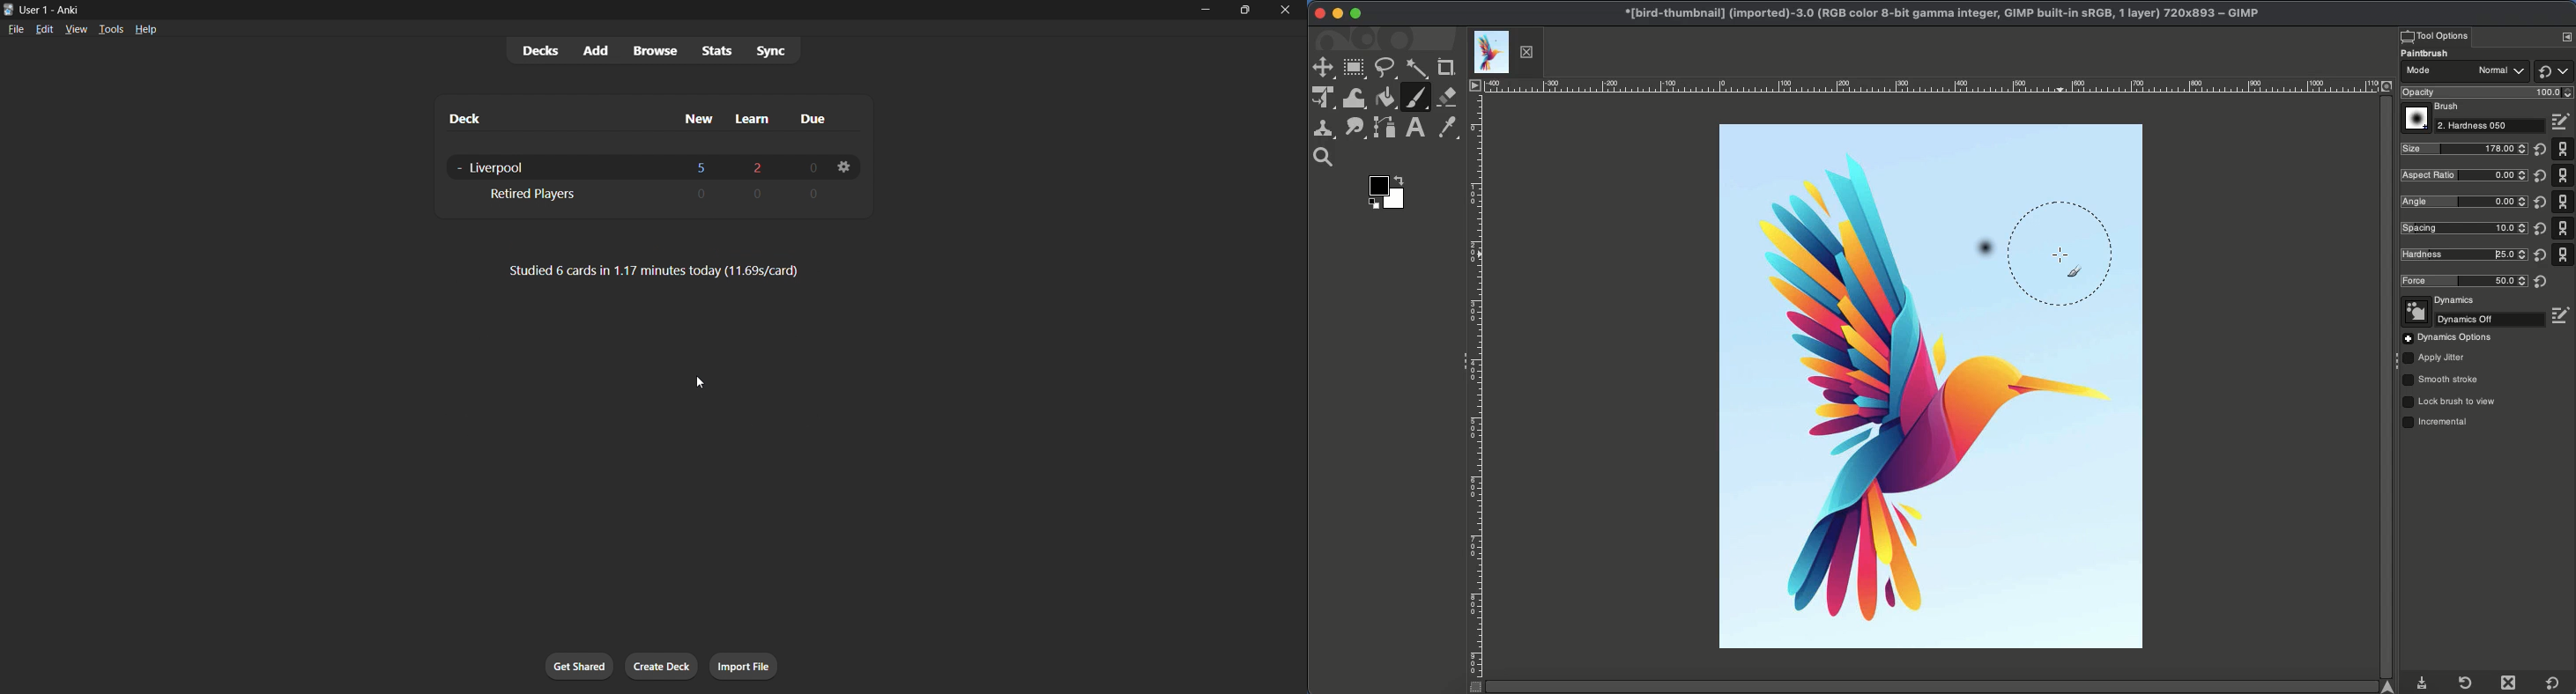  I want to click on Spacing, so click(2461, 227).